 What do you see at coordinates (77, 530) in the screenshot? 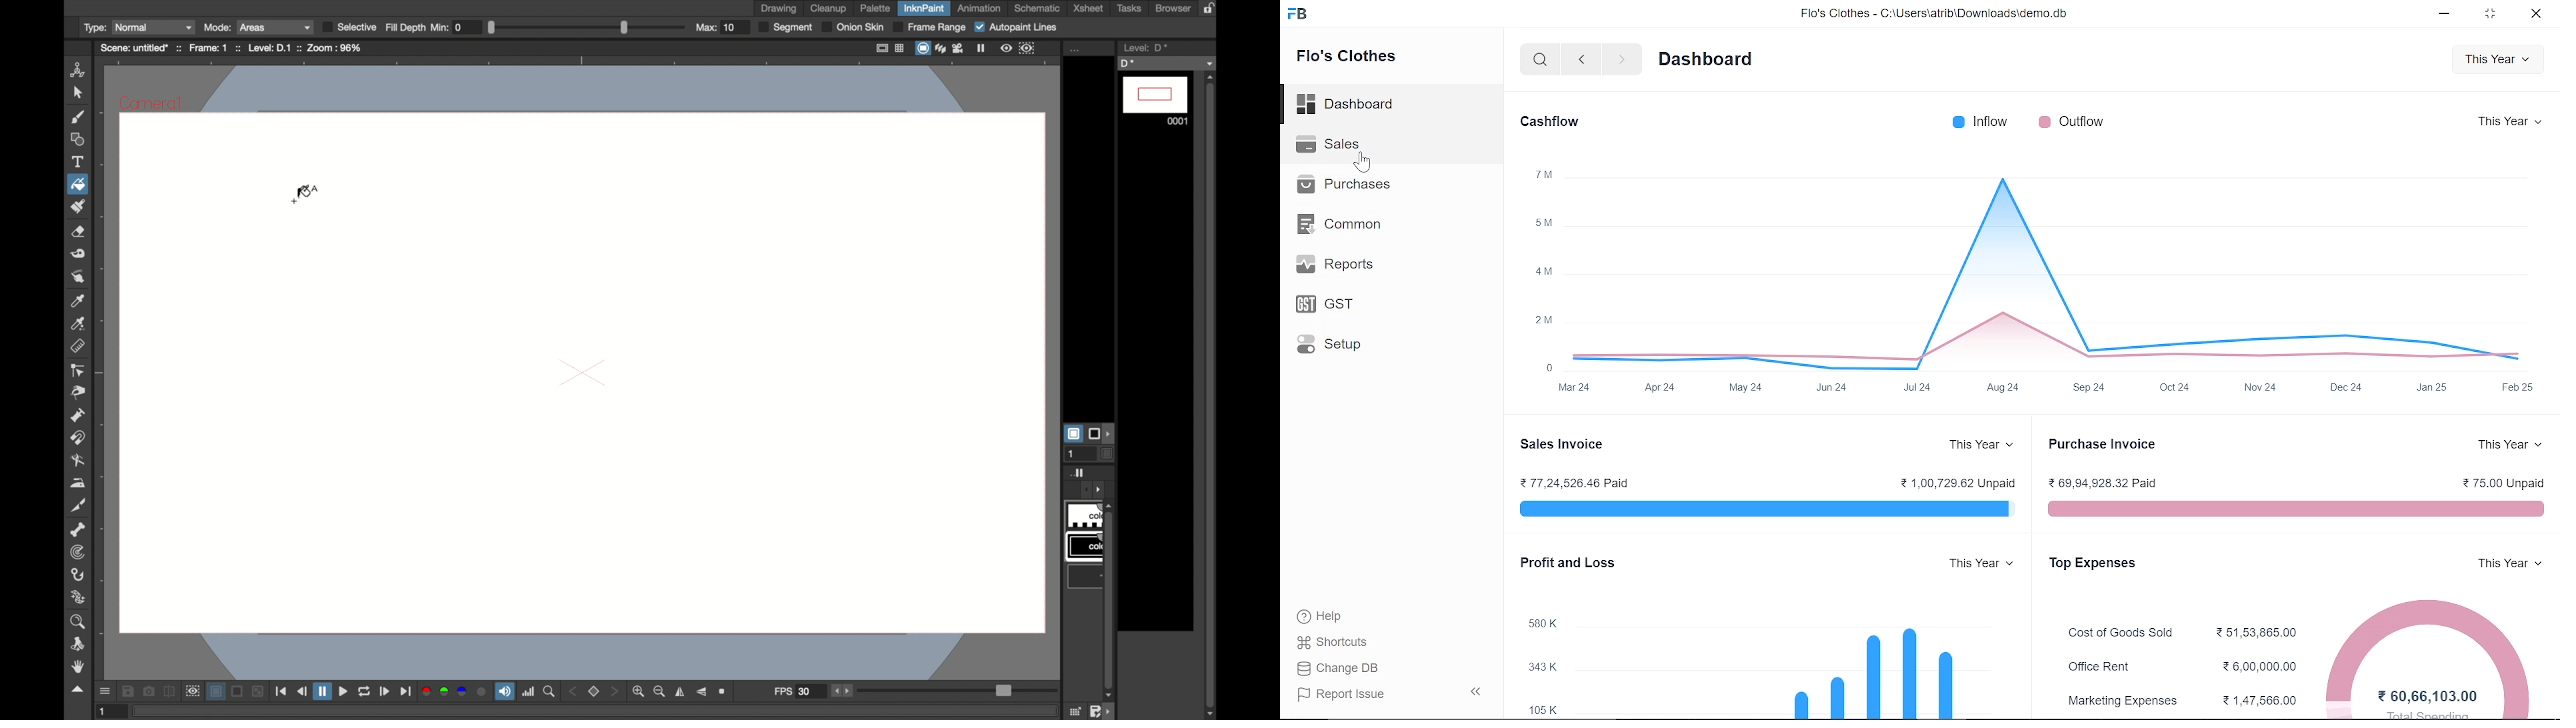
I see `skeleton tool` at bounding box center [77, 530].